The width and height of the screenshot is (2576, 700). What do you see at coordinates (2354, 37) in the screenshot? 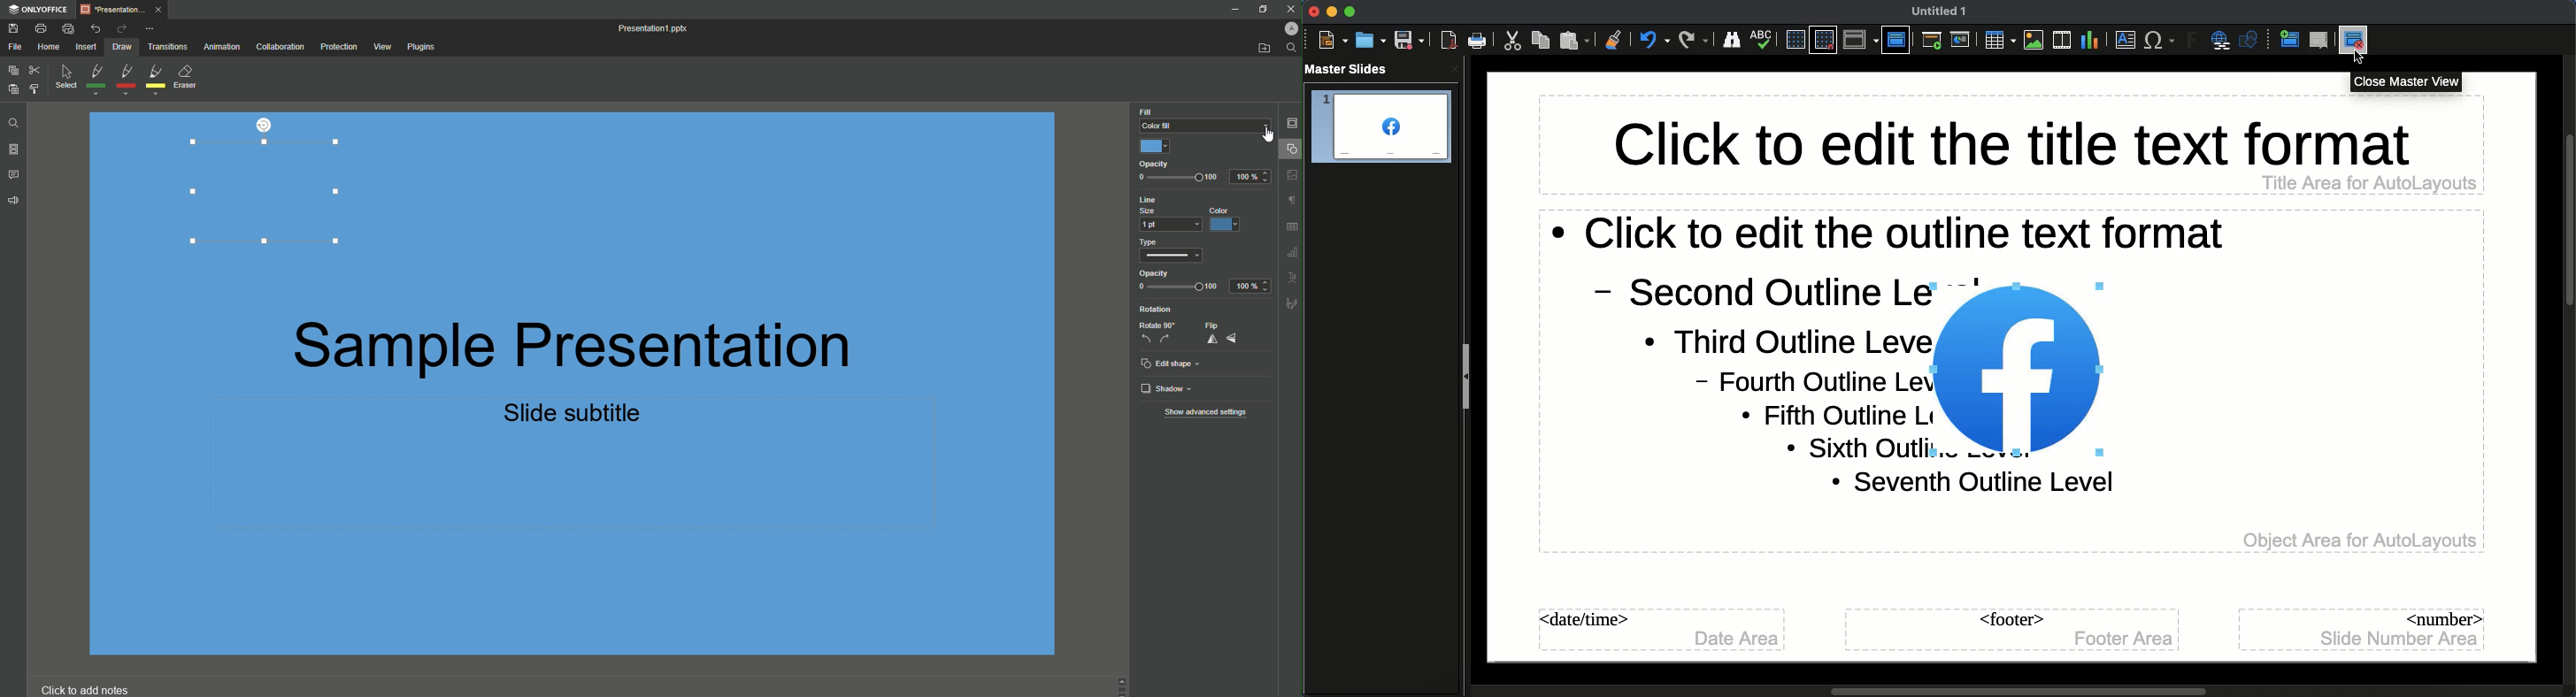
I see `close master view` at bounding box center [2354, 37].